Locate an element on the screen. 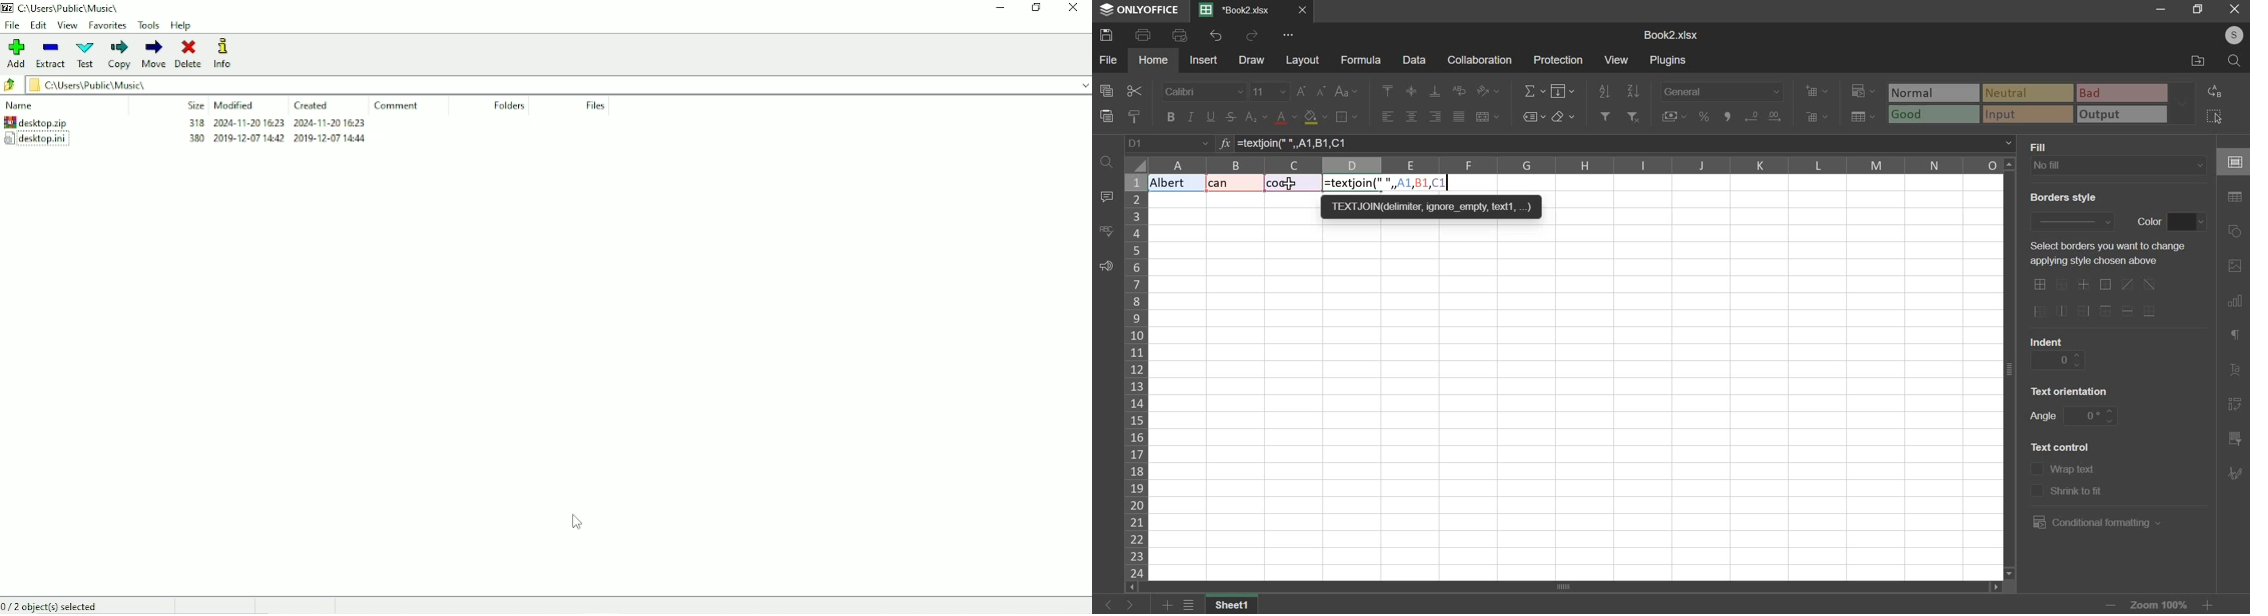 Image resolution: width=2268 pixels, height=616 pixels. text is located at coordinates (2043, 417).